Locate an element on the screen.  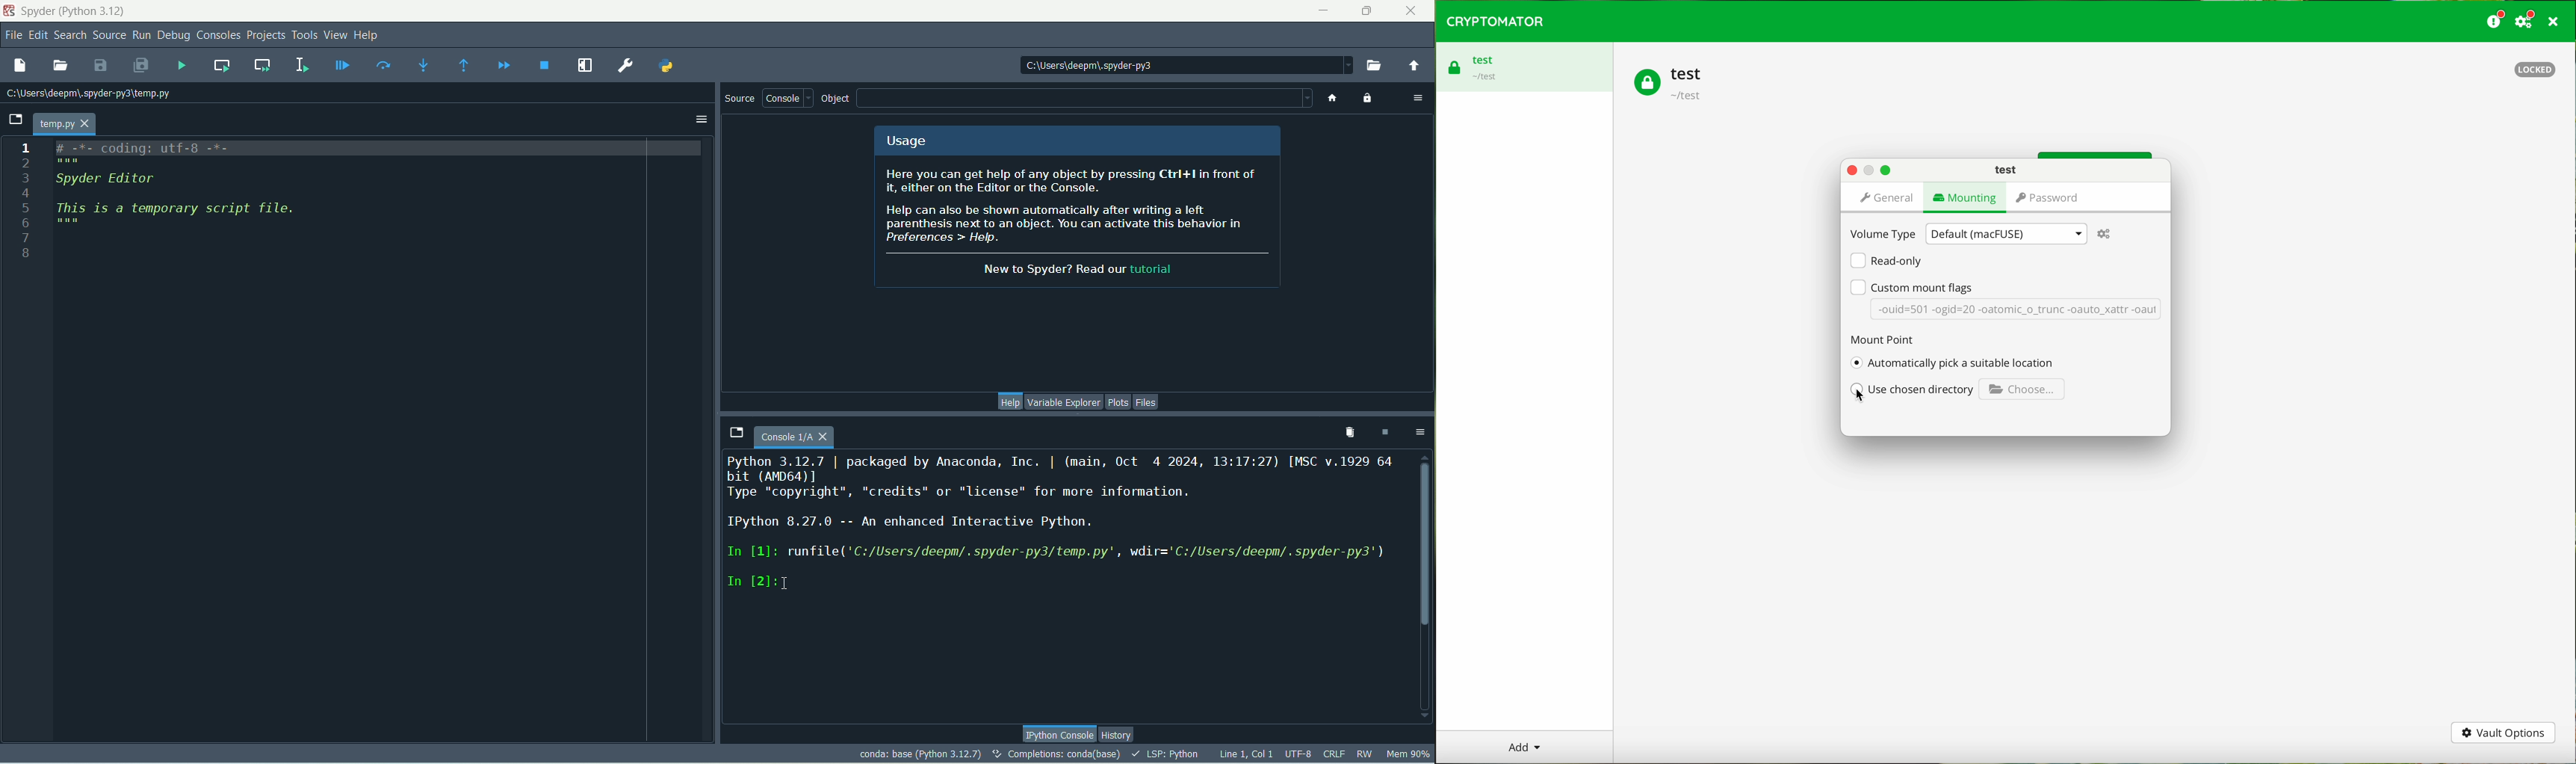
change to parent directory is located at coordinates (1414, 67).